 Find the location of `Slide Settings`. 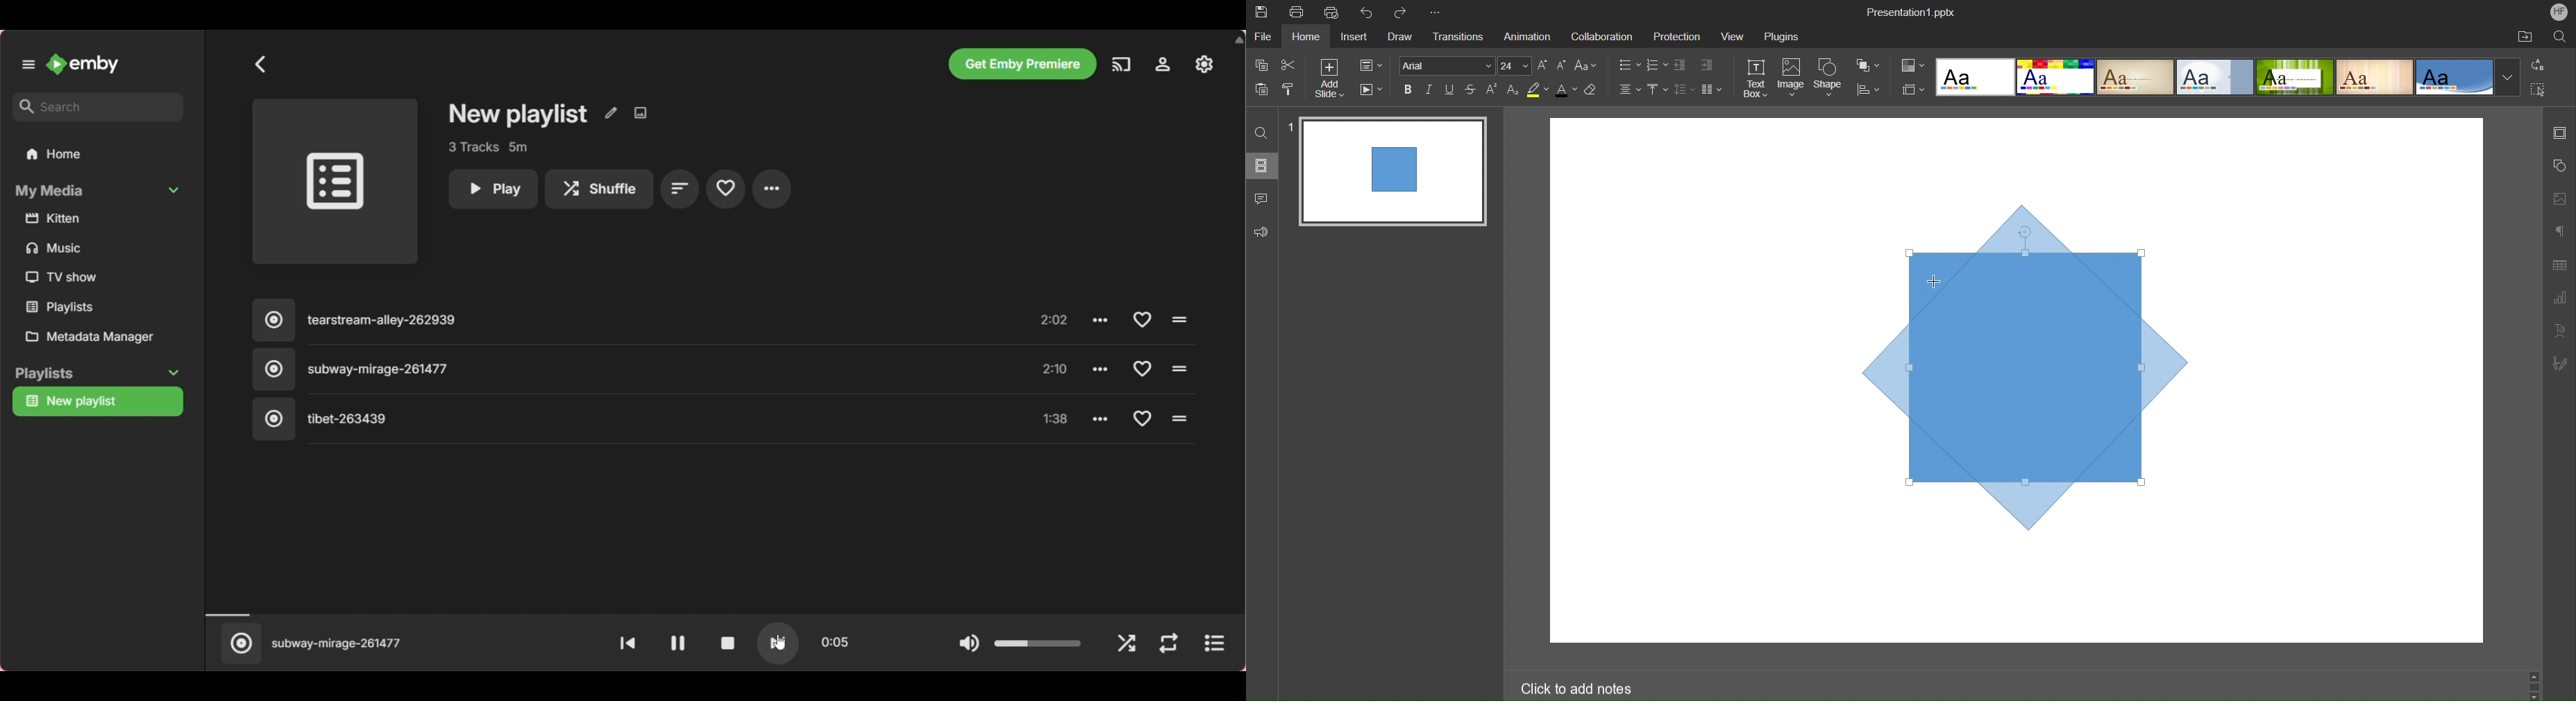

Slide Settings is located at coordinates (1371, 65).